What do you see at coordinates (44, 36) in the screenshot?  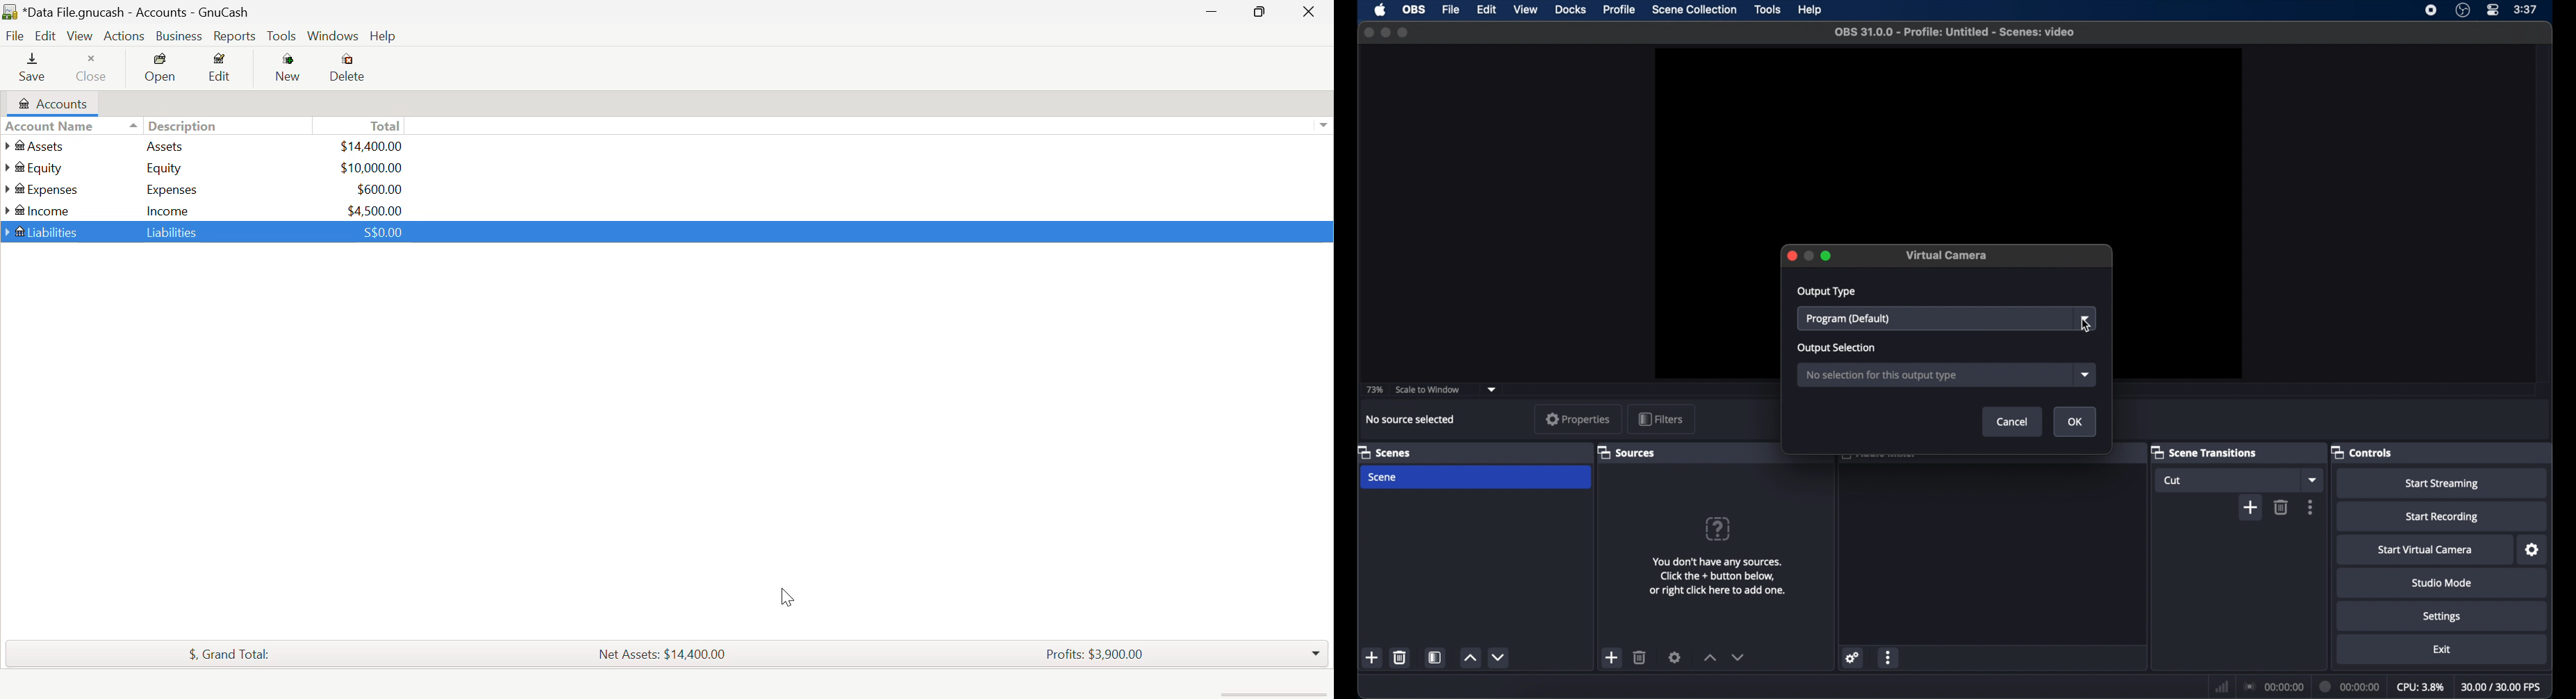 I see `Edit` at bounding box center [44, 36].